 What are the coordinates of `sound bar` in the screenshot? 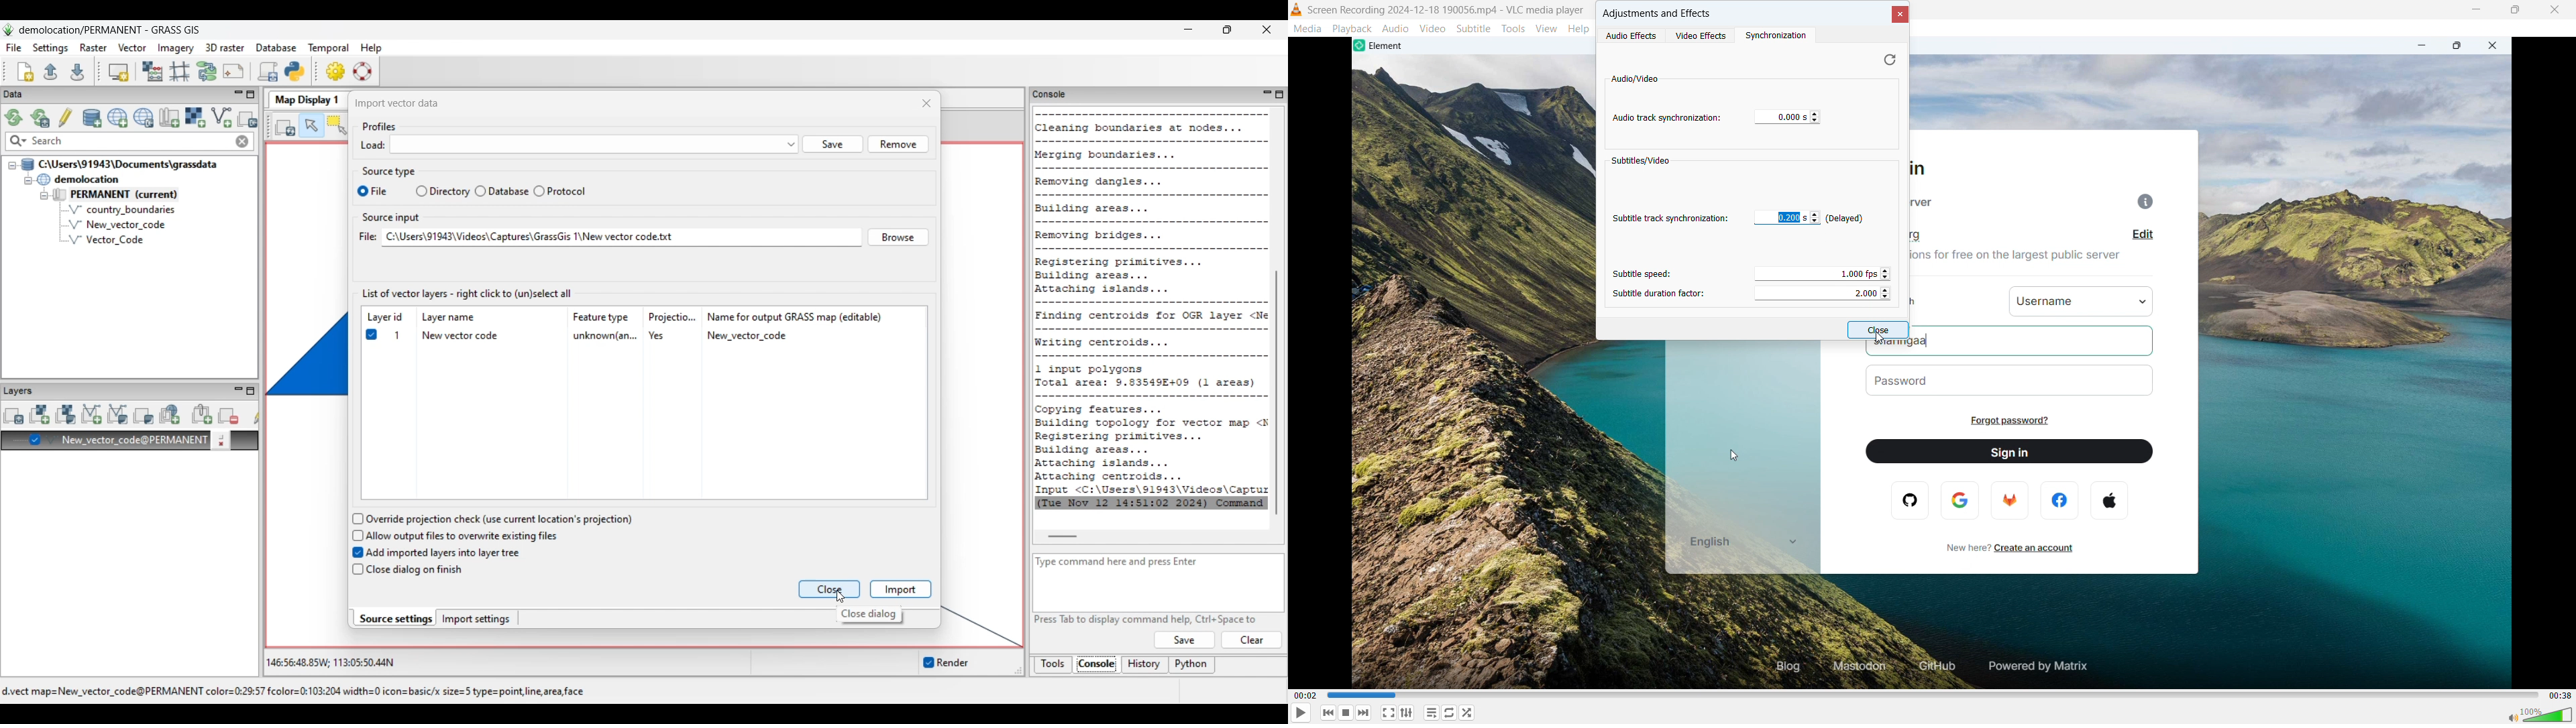 It's located at (2536, 714).